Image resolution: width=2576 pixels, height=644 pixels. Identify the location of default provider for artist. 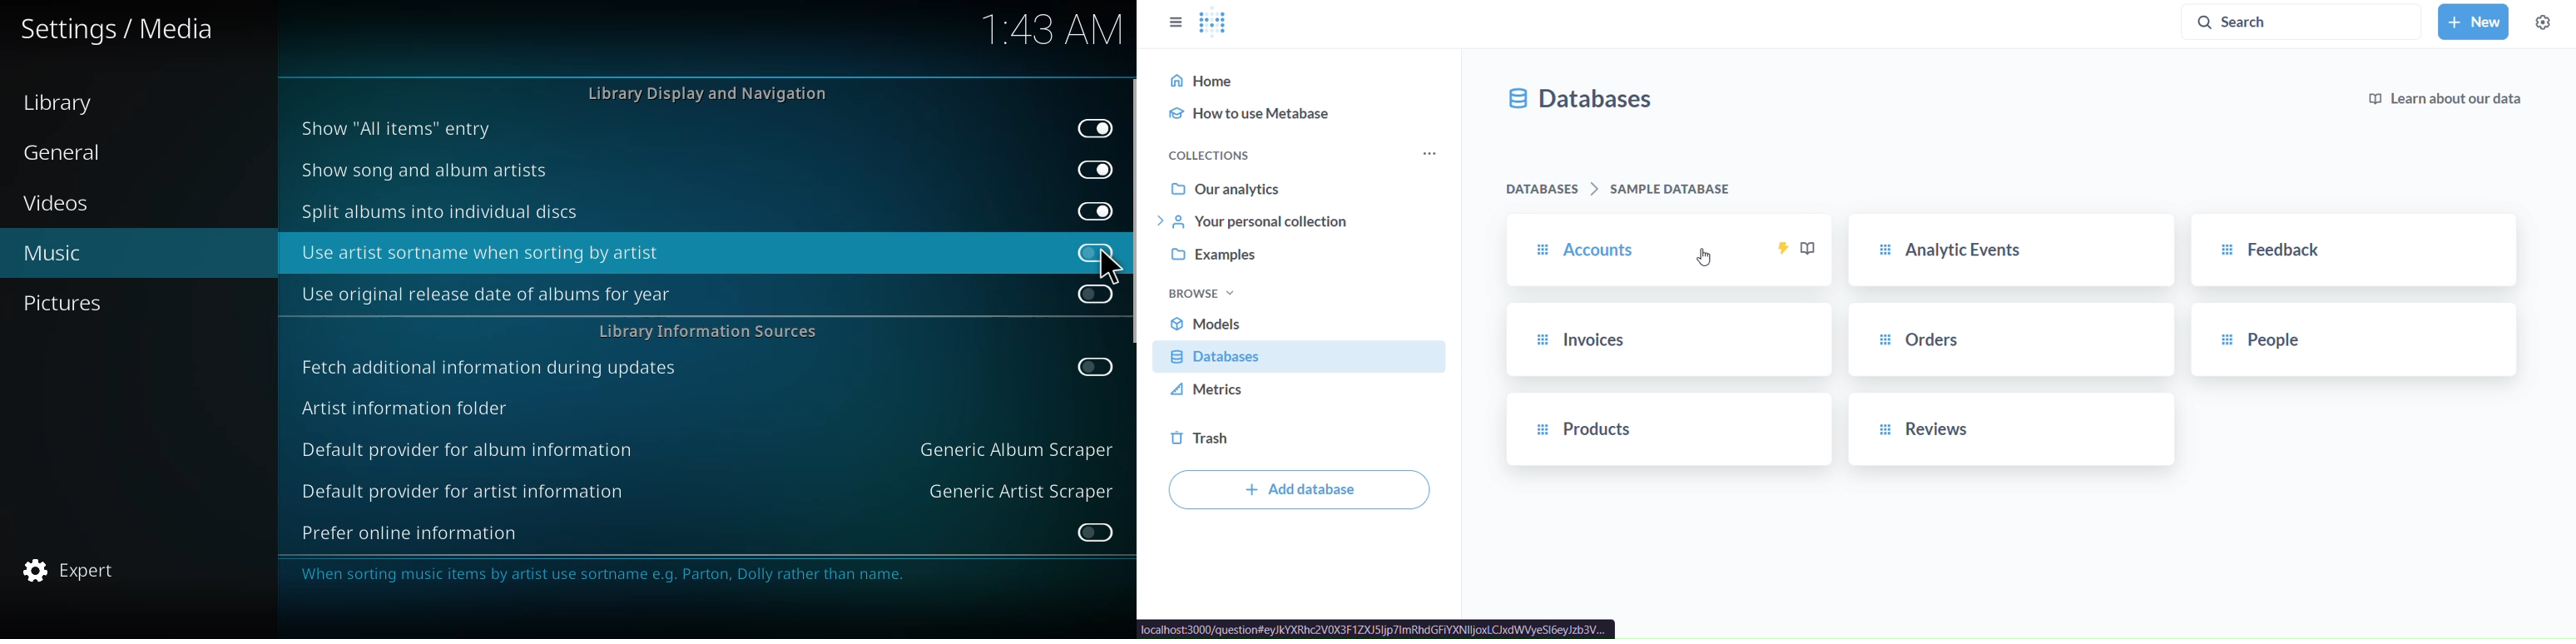
(462, 490).